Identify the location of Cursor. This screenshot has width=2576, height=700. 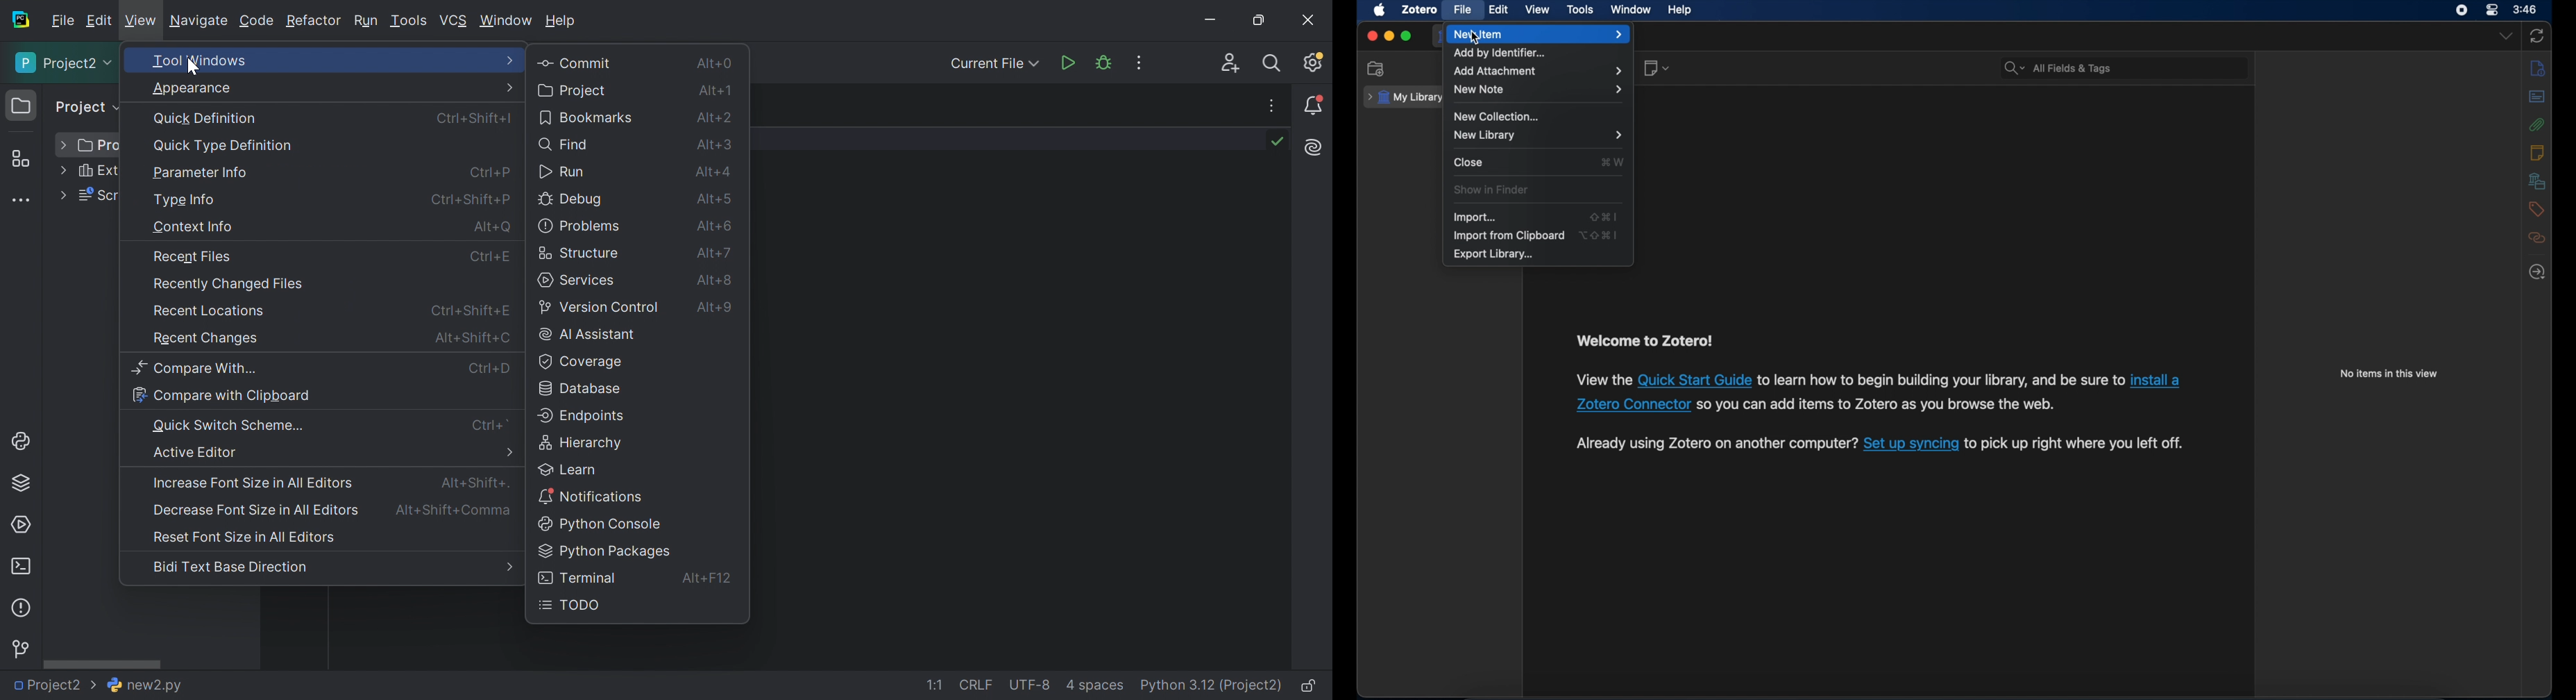
(1478, 41).